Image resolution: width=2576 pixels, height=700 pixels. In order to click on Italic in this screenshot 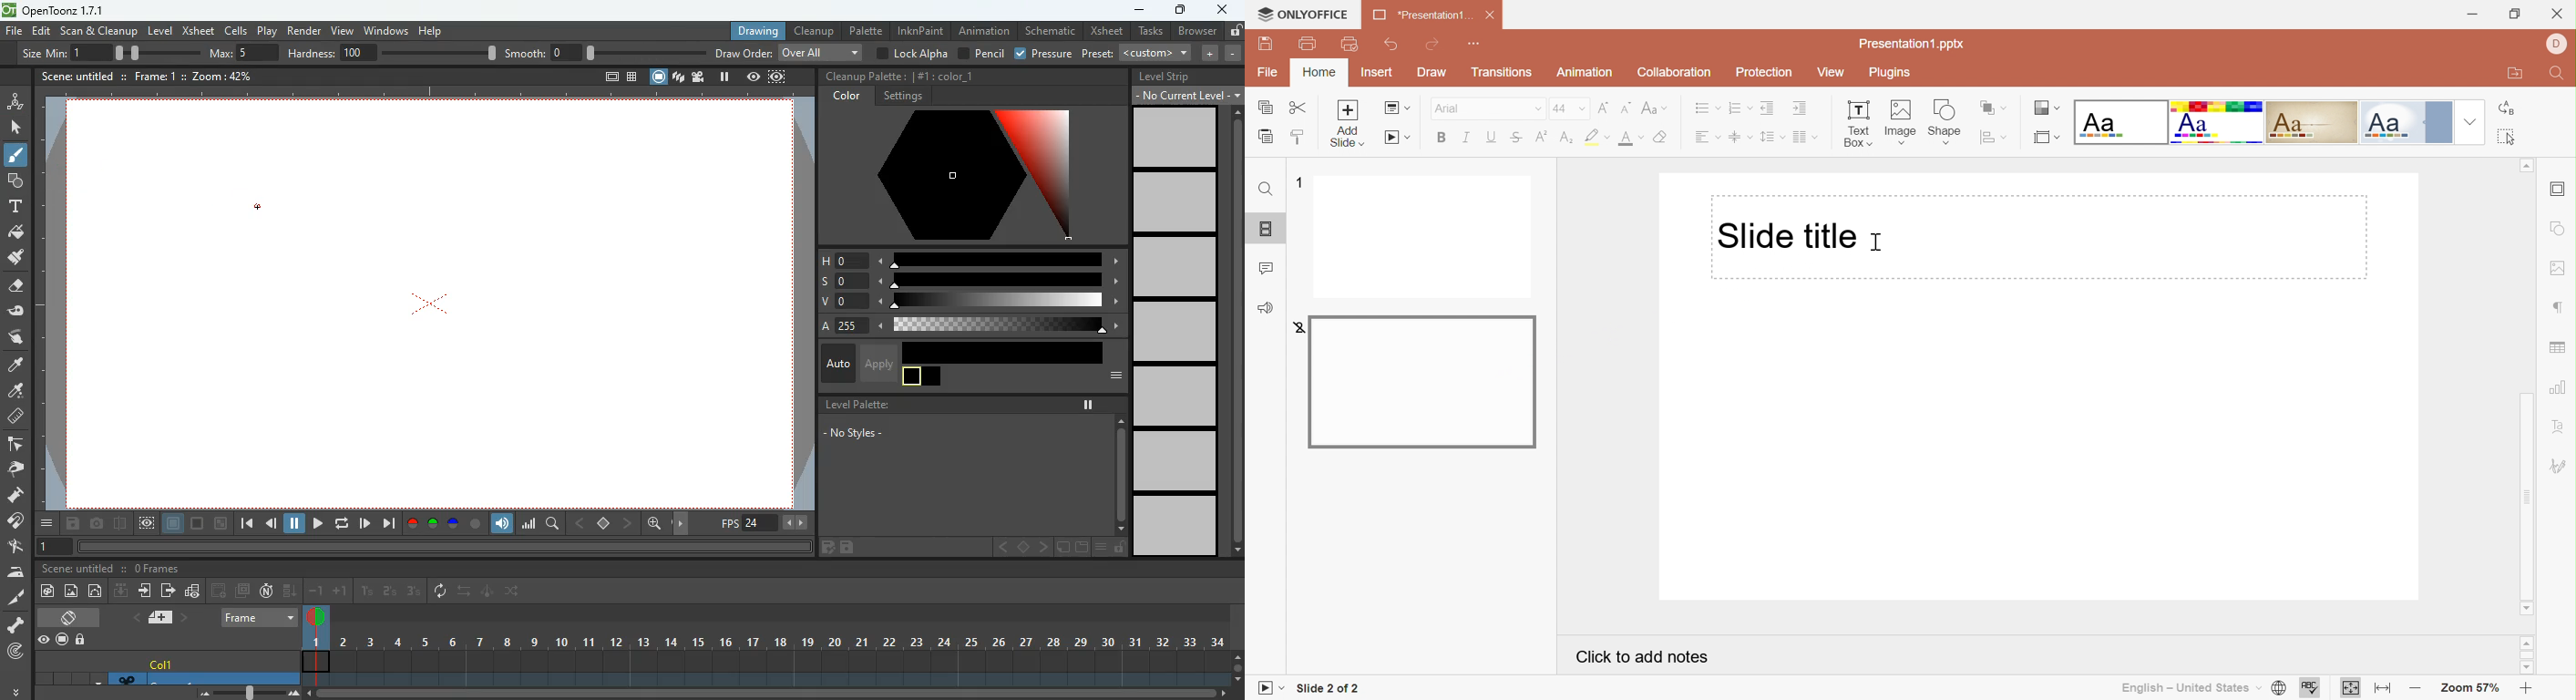, I will do `click(1470, 138)`.